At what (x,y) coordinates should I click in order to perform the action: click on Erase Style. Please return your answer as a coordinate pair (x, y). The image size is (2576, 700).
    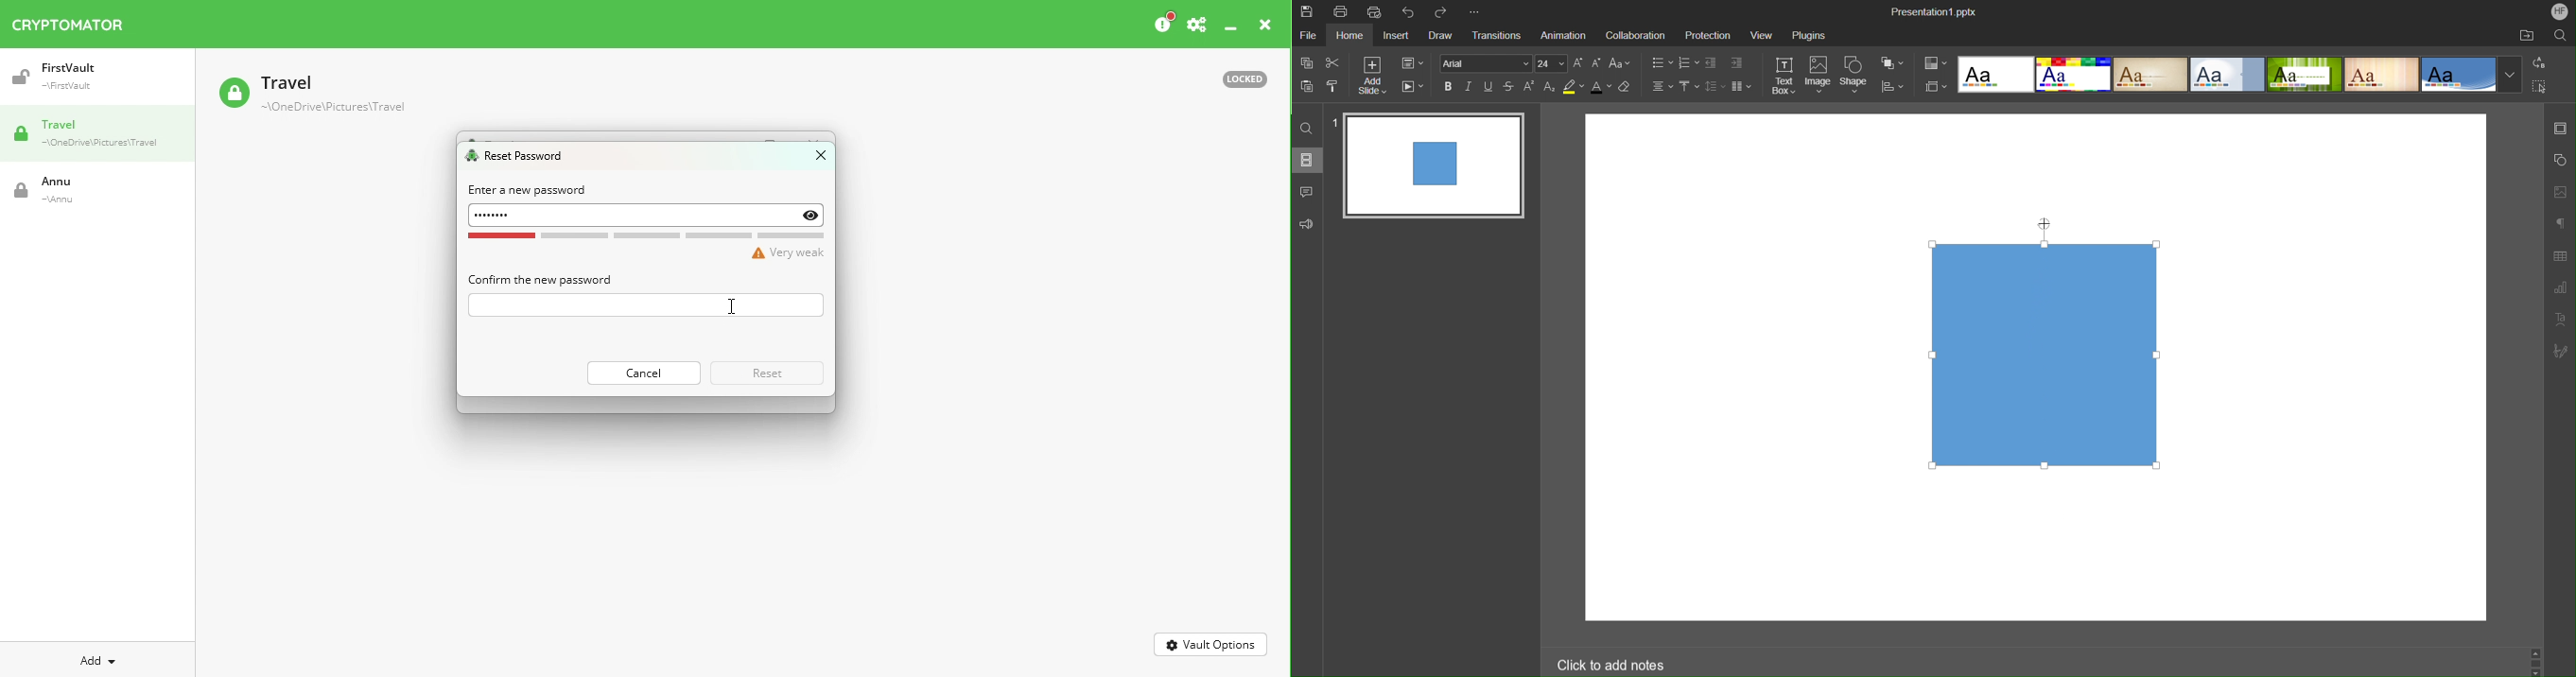
    Looking at the image, I should click on (1626, 87).